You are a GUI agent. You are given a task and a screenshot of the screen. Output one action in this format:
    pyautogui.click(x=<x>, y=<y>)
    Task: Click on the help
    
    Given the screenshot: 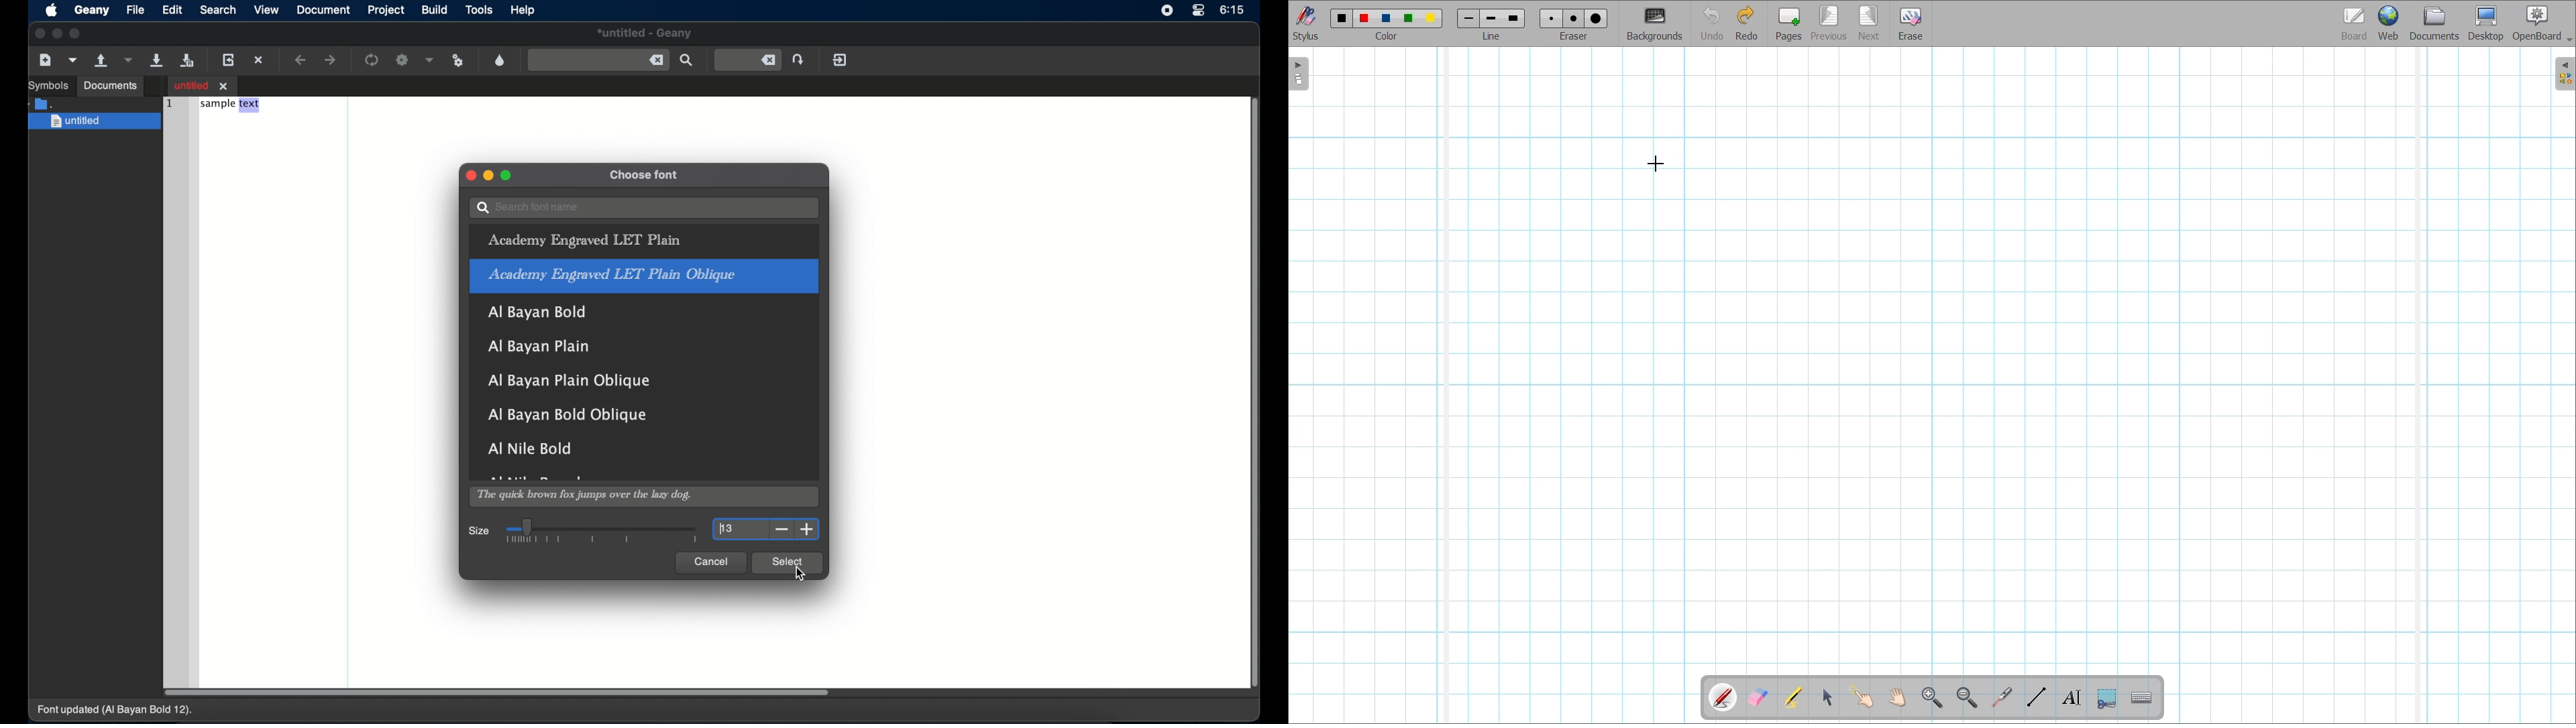 What is the action you would take?
    pyautogui.click(x=523, y=10)
    